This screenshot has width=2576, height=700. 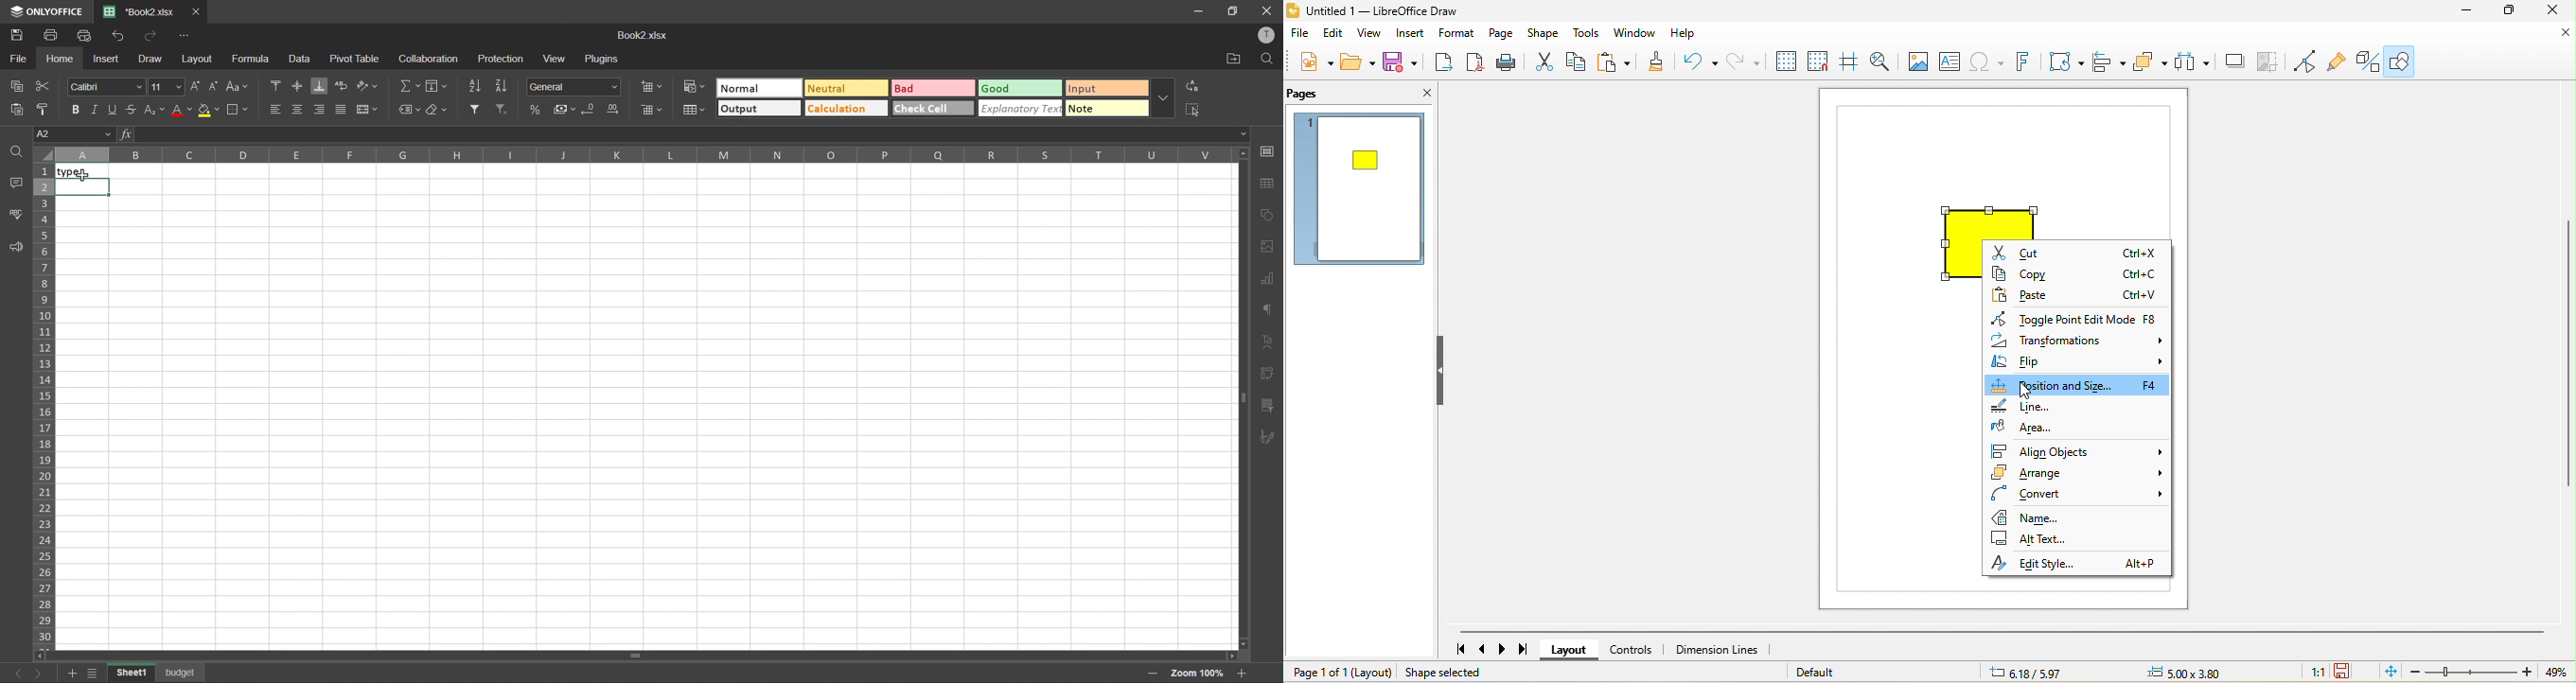 What do you see at coordinates (47, 108) in the screenshot?
I see `copy style` at bounding box center [47, 108].